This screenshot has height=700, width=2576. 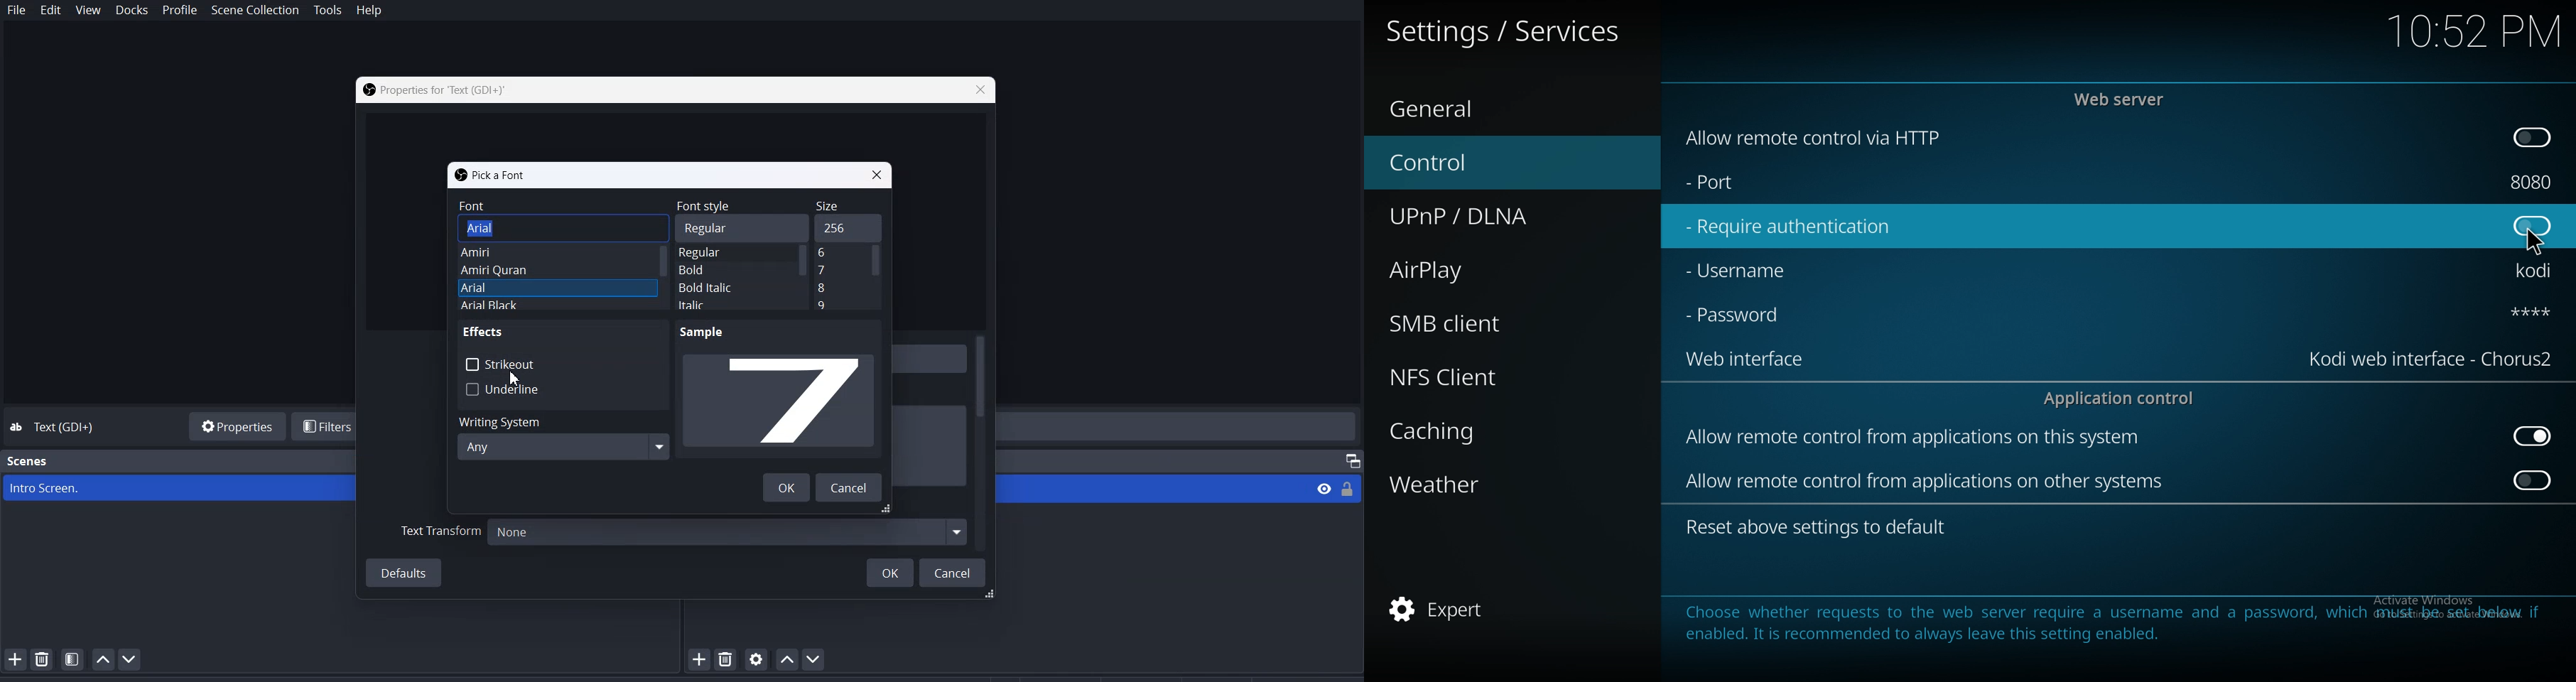 What do you see at coordinates (131, 11) in the screenshot?
I see `Docks` at bounding box center [131, 11].